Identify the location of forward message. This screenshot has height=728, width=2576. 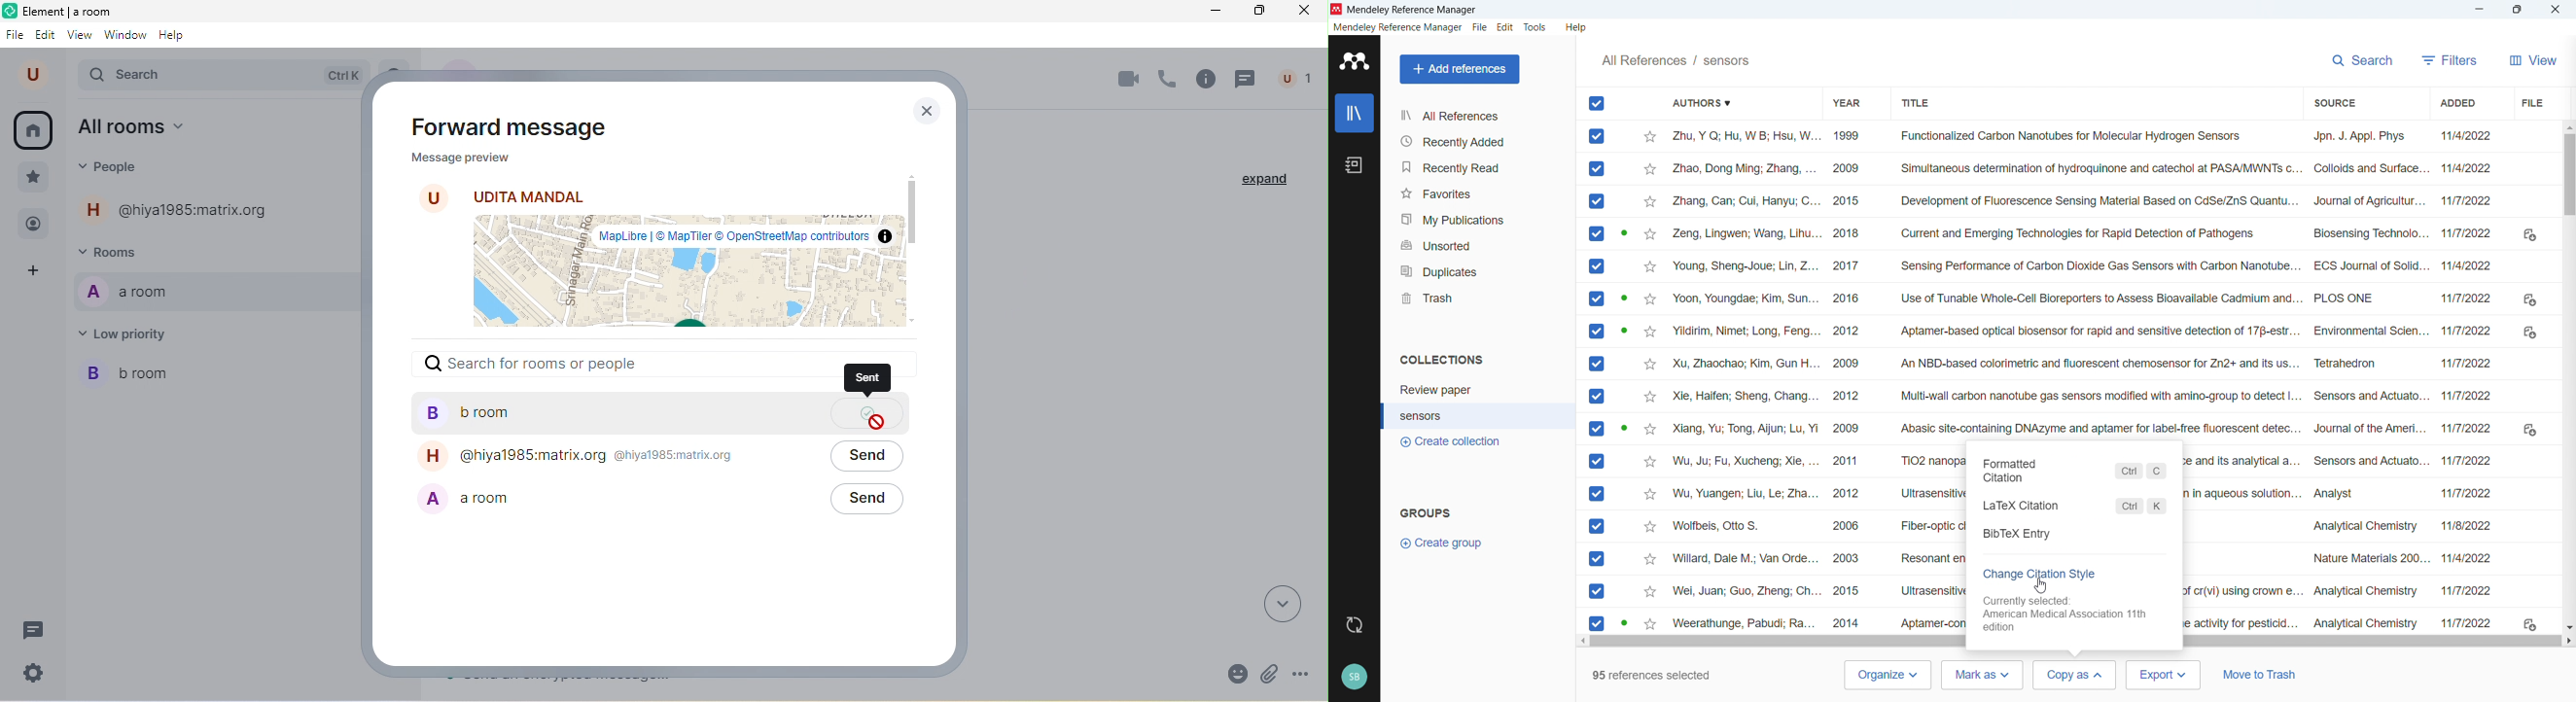
(520, 126).